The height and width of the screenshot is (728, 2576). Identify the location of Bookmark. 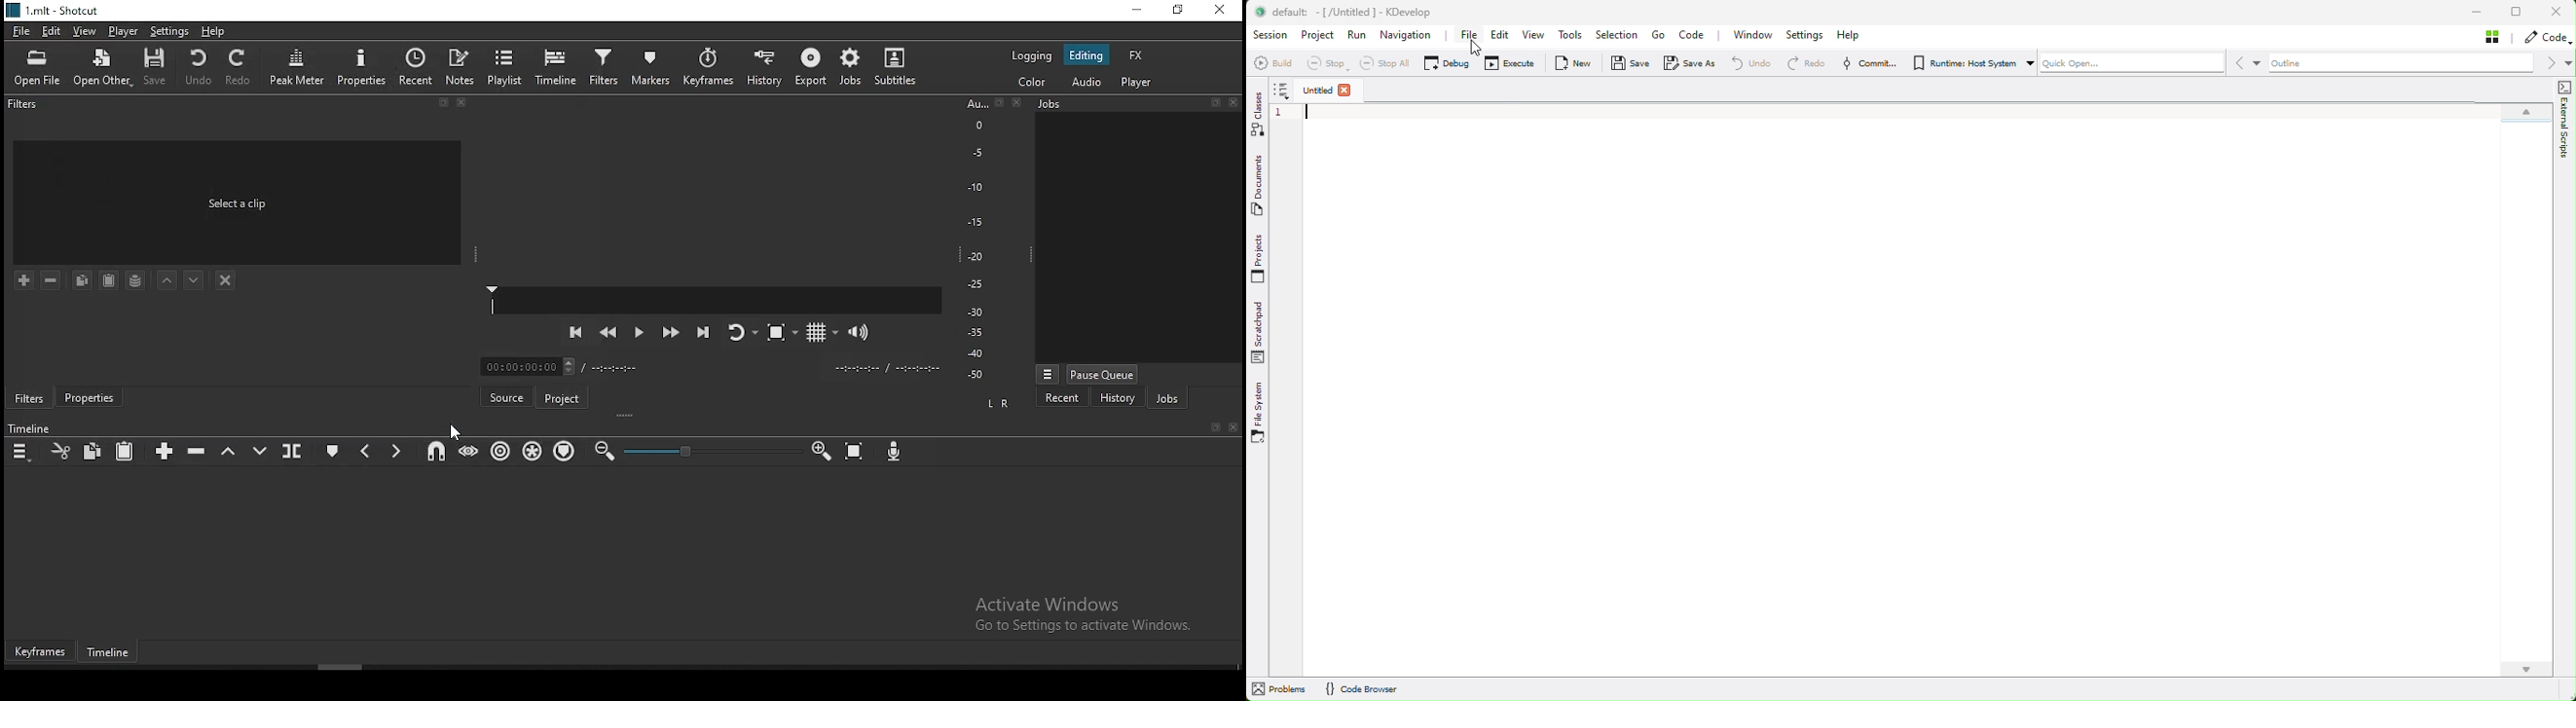
(1000, 103).